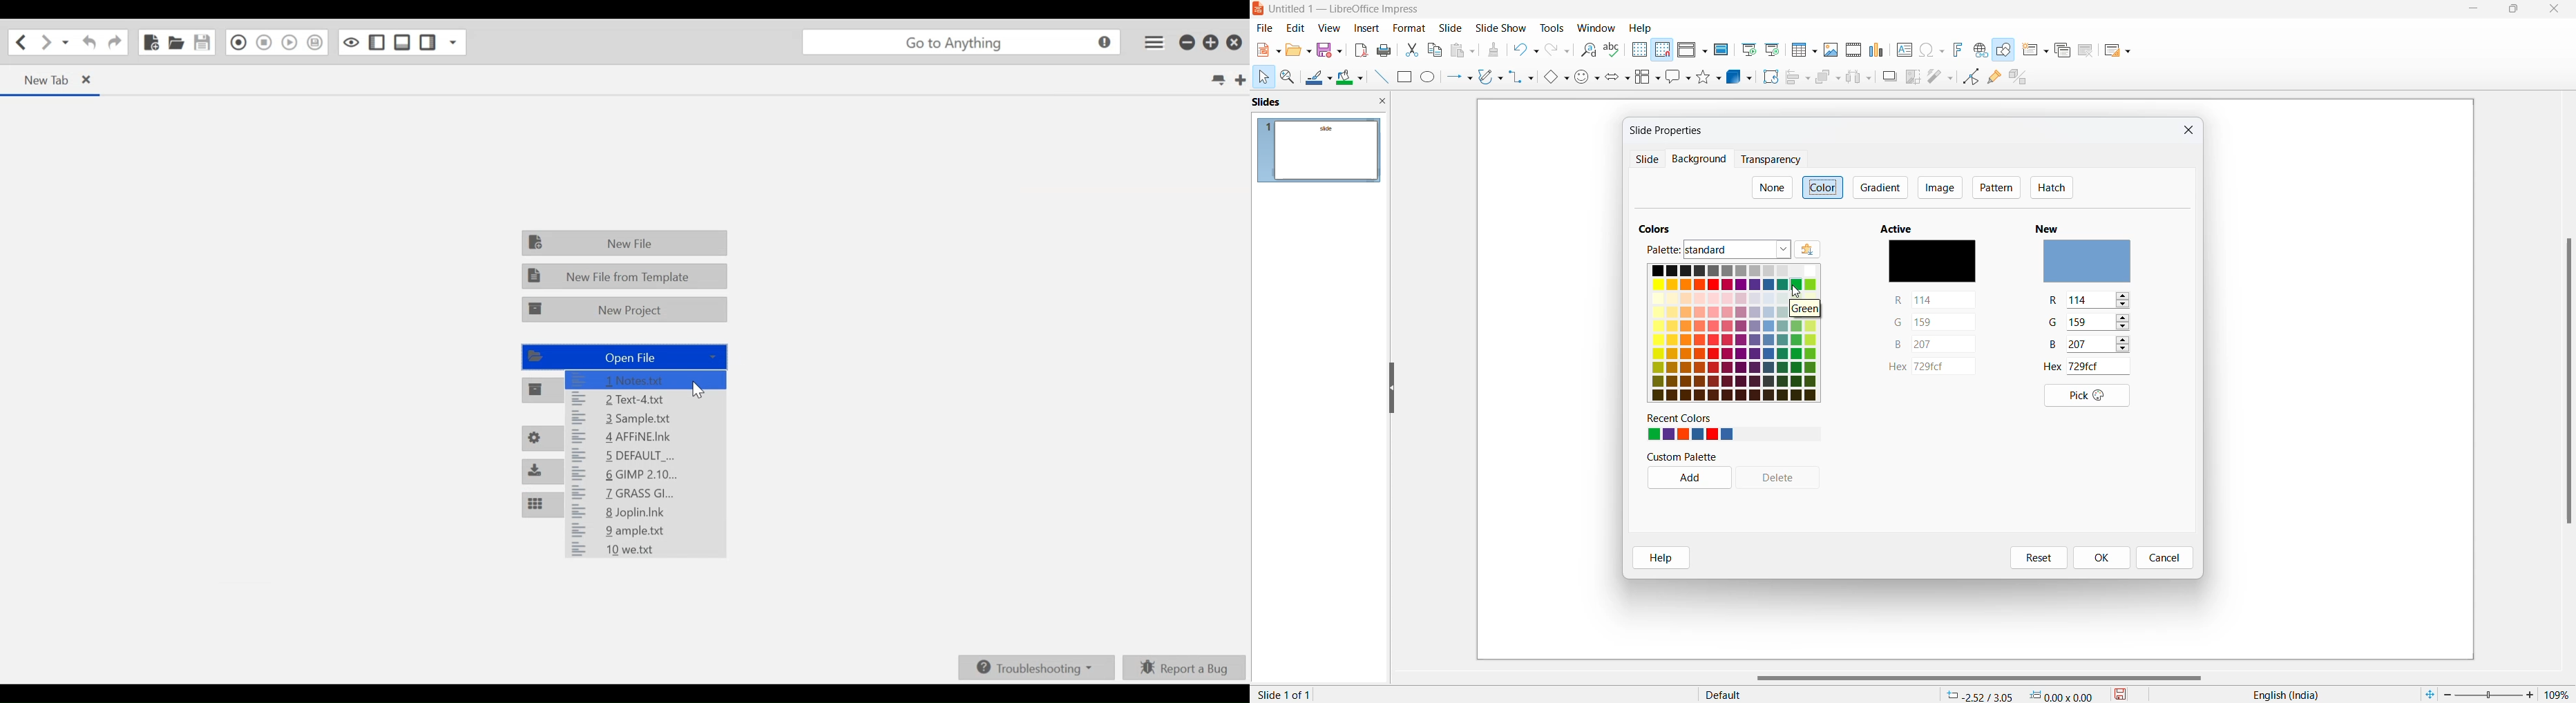  I want to click on save, so click(2121, 693).